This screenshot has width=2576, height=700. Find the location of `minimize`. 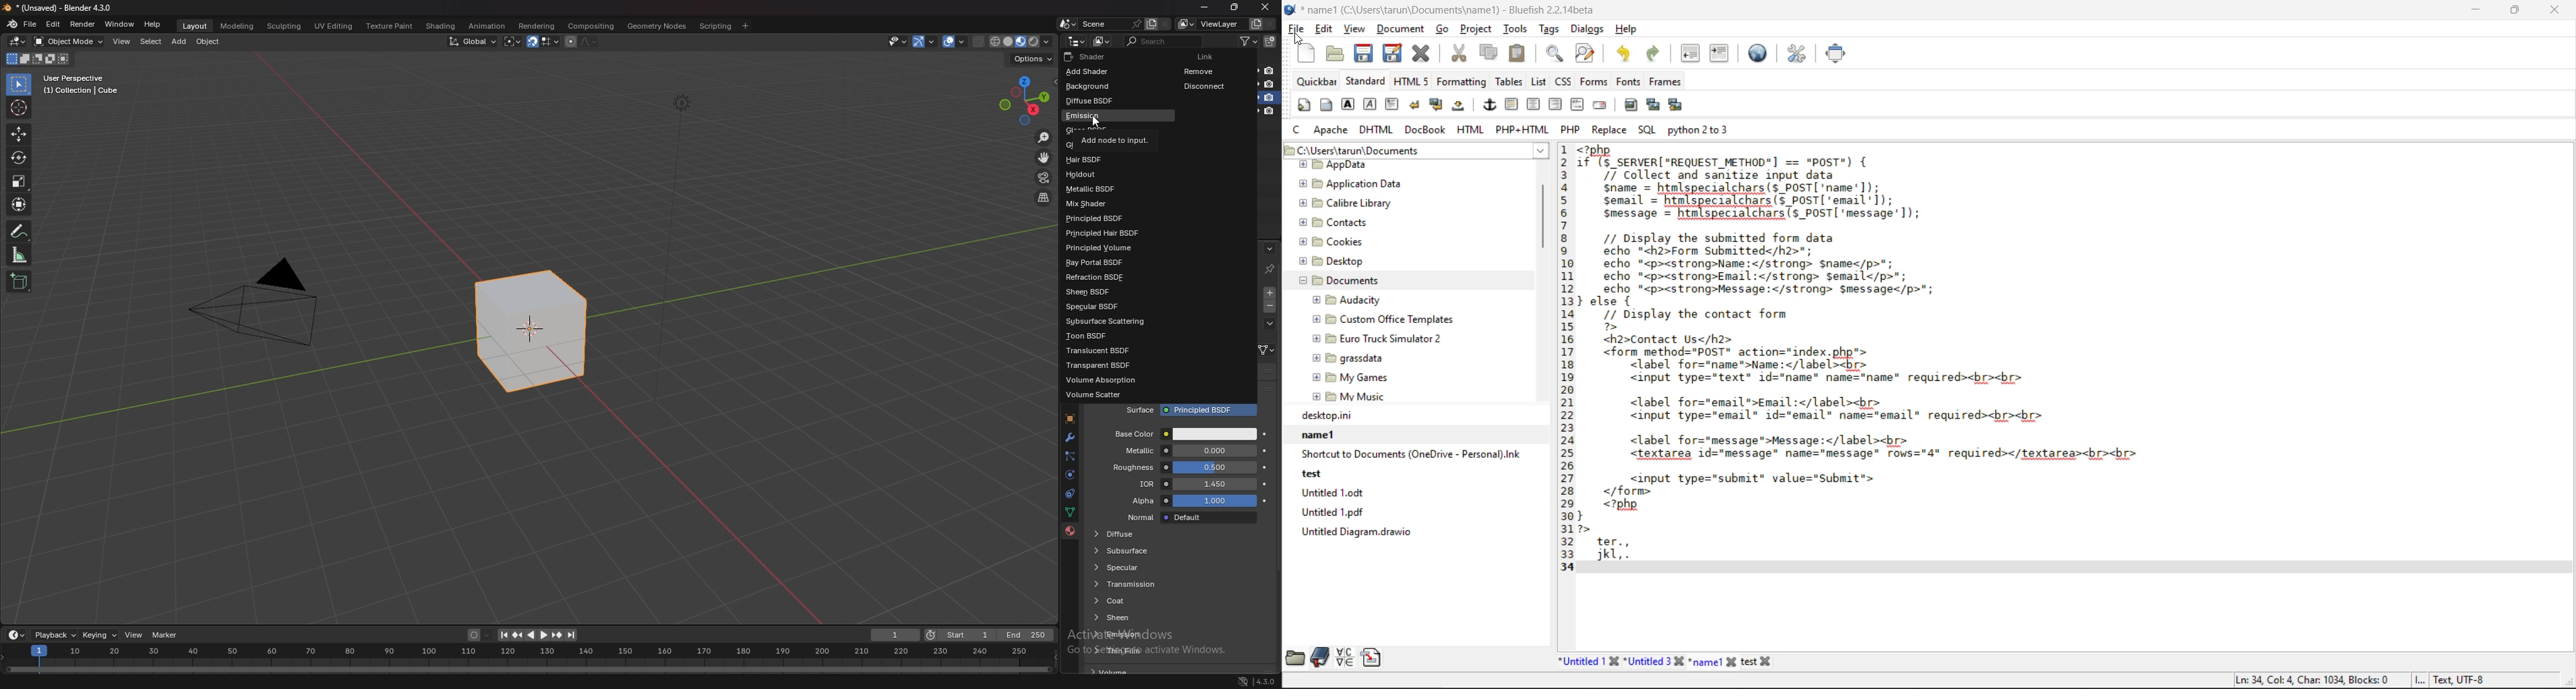

minimize is located at coordinates (2479, 13).